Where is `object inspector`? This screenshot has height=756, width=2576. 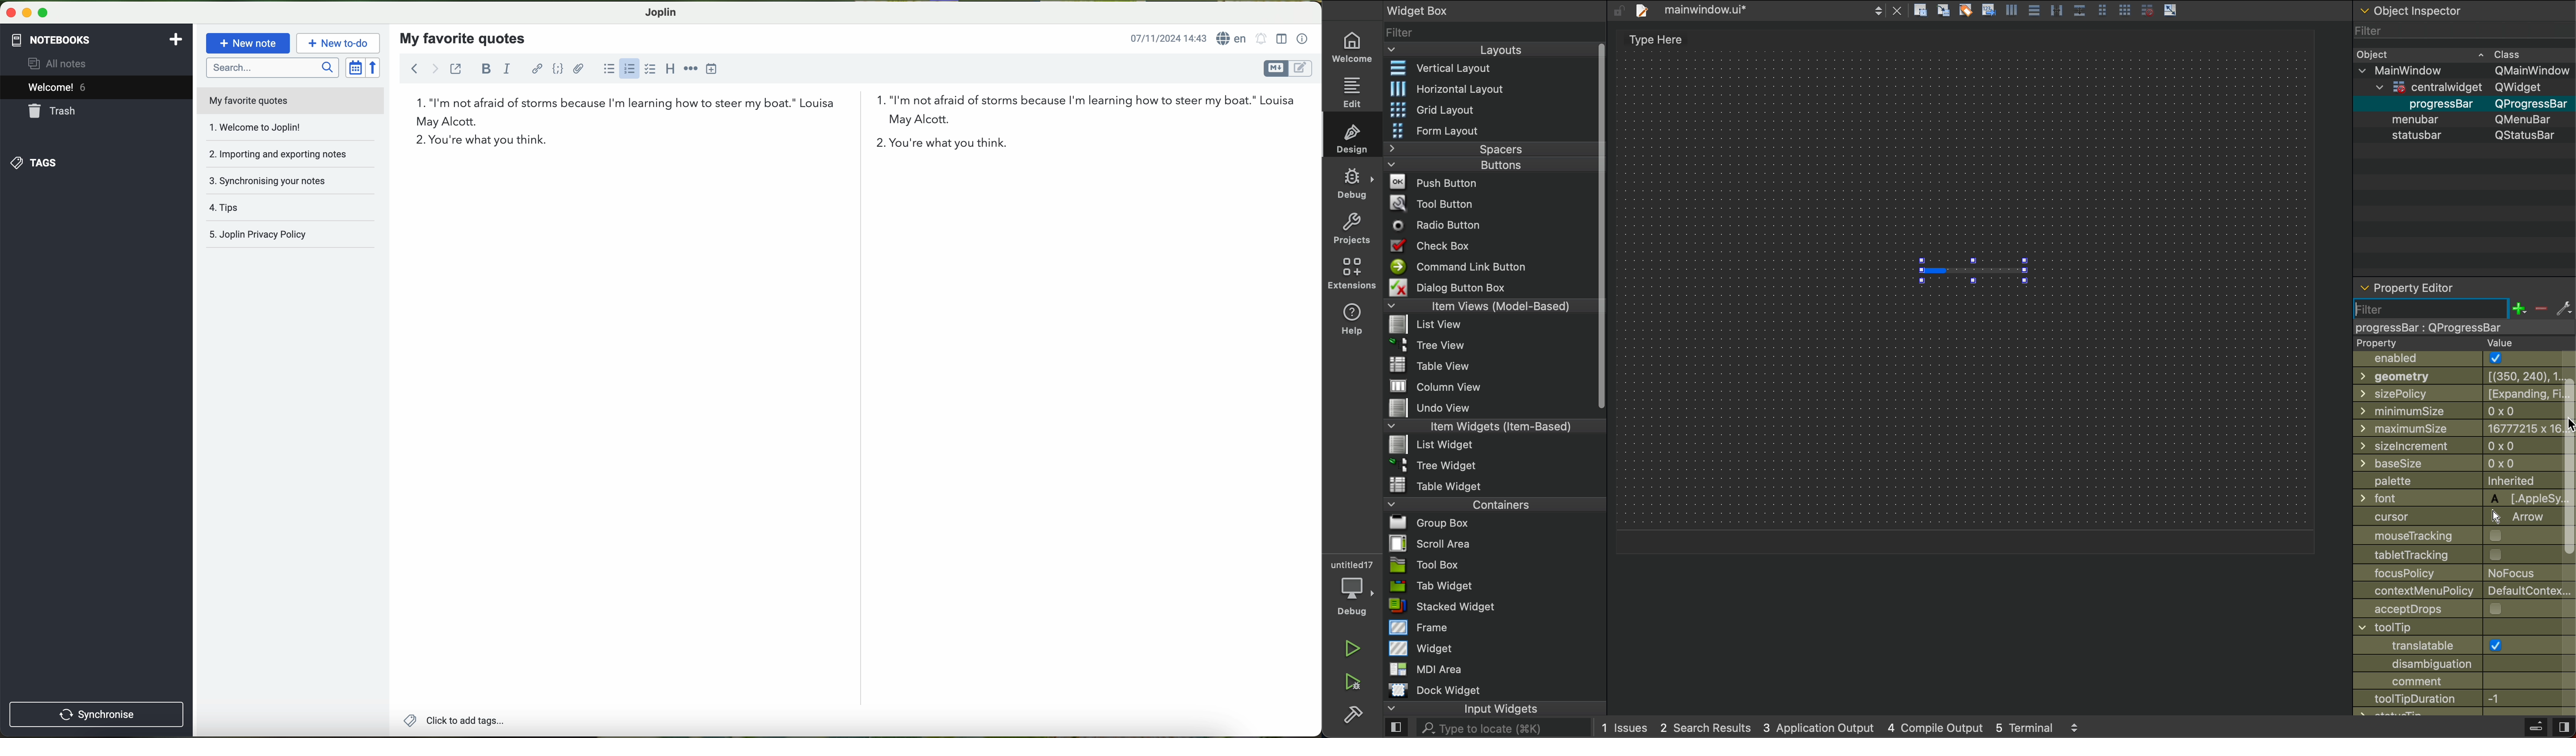 object inspector is located at coordinates (2462, 10).